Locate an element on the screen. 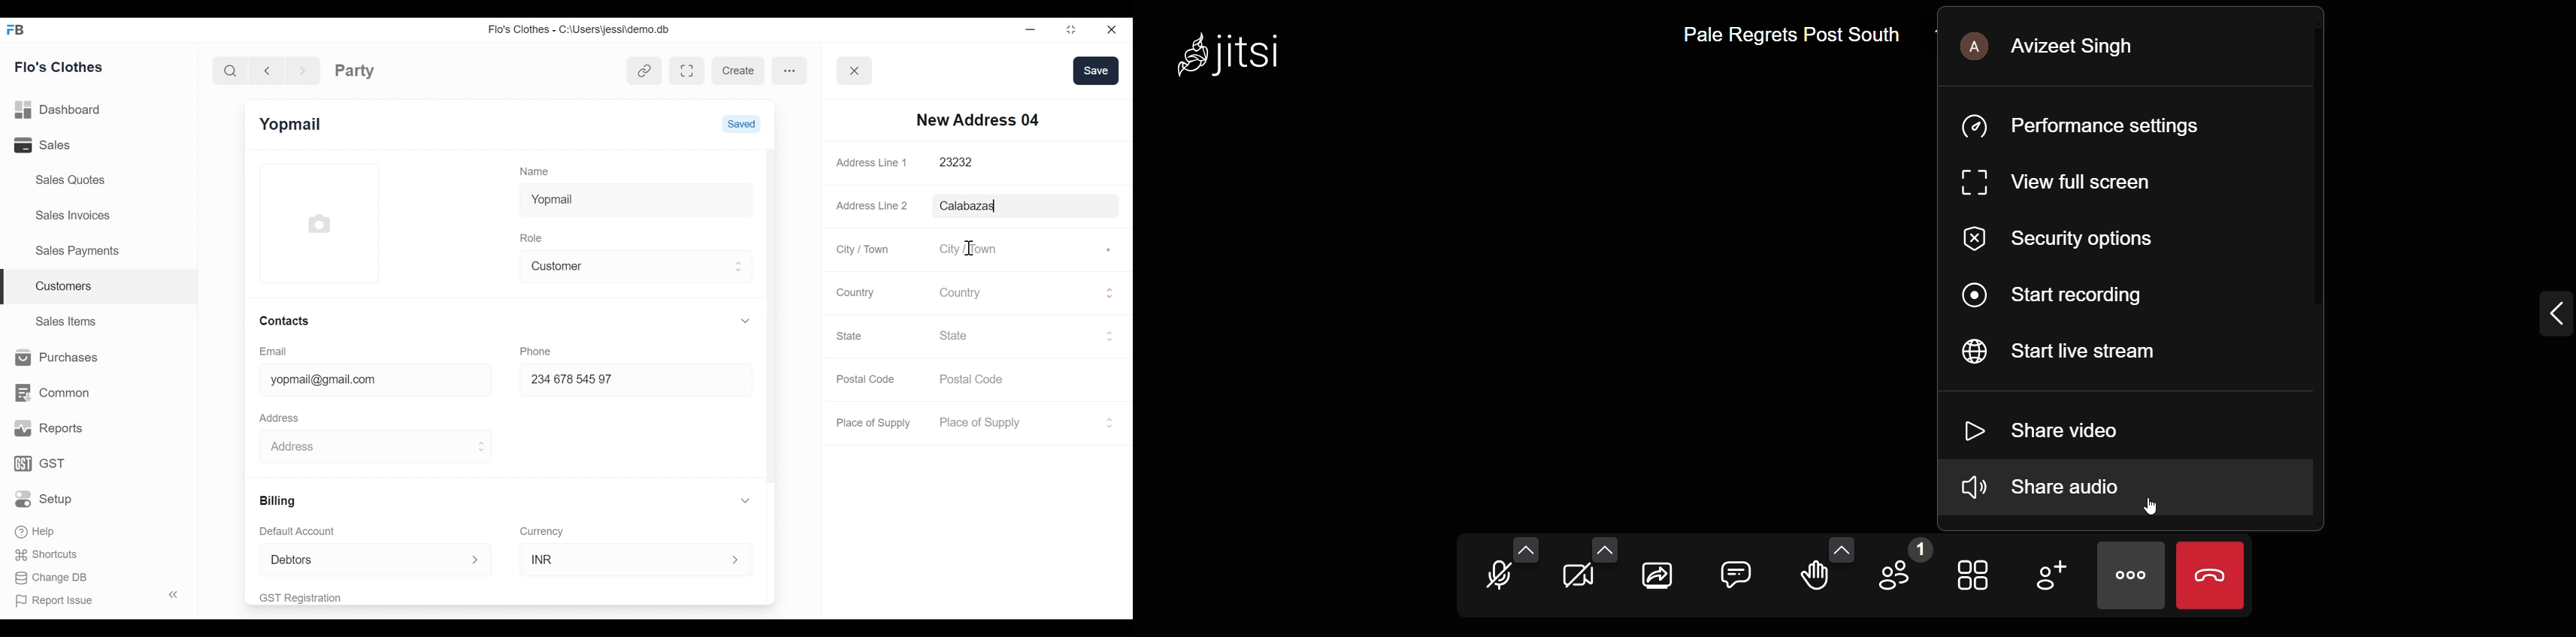 The image size is (2576, 644). text cursor is located at coordinates (967, 248).